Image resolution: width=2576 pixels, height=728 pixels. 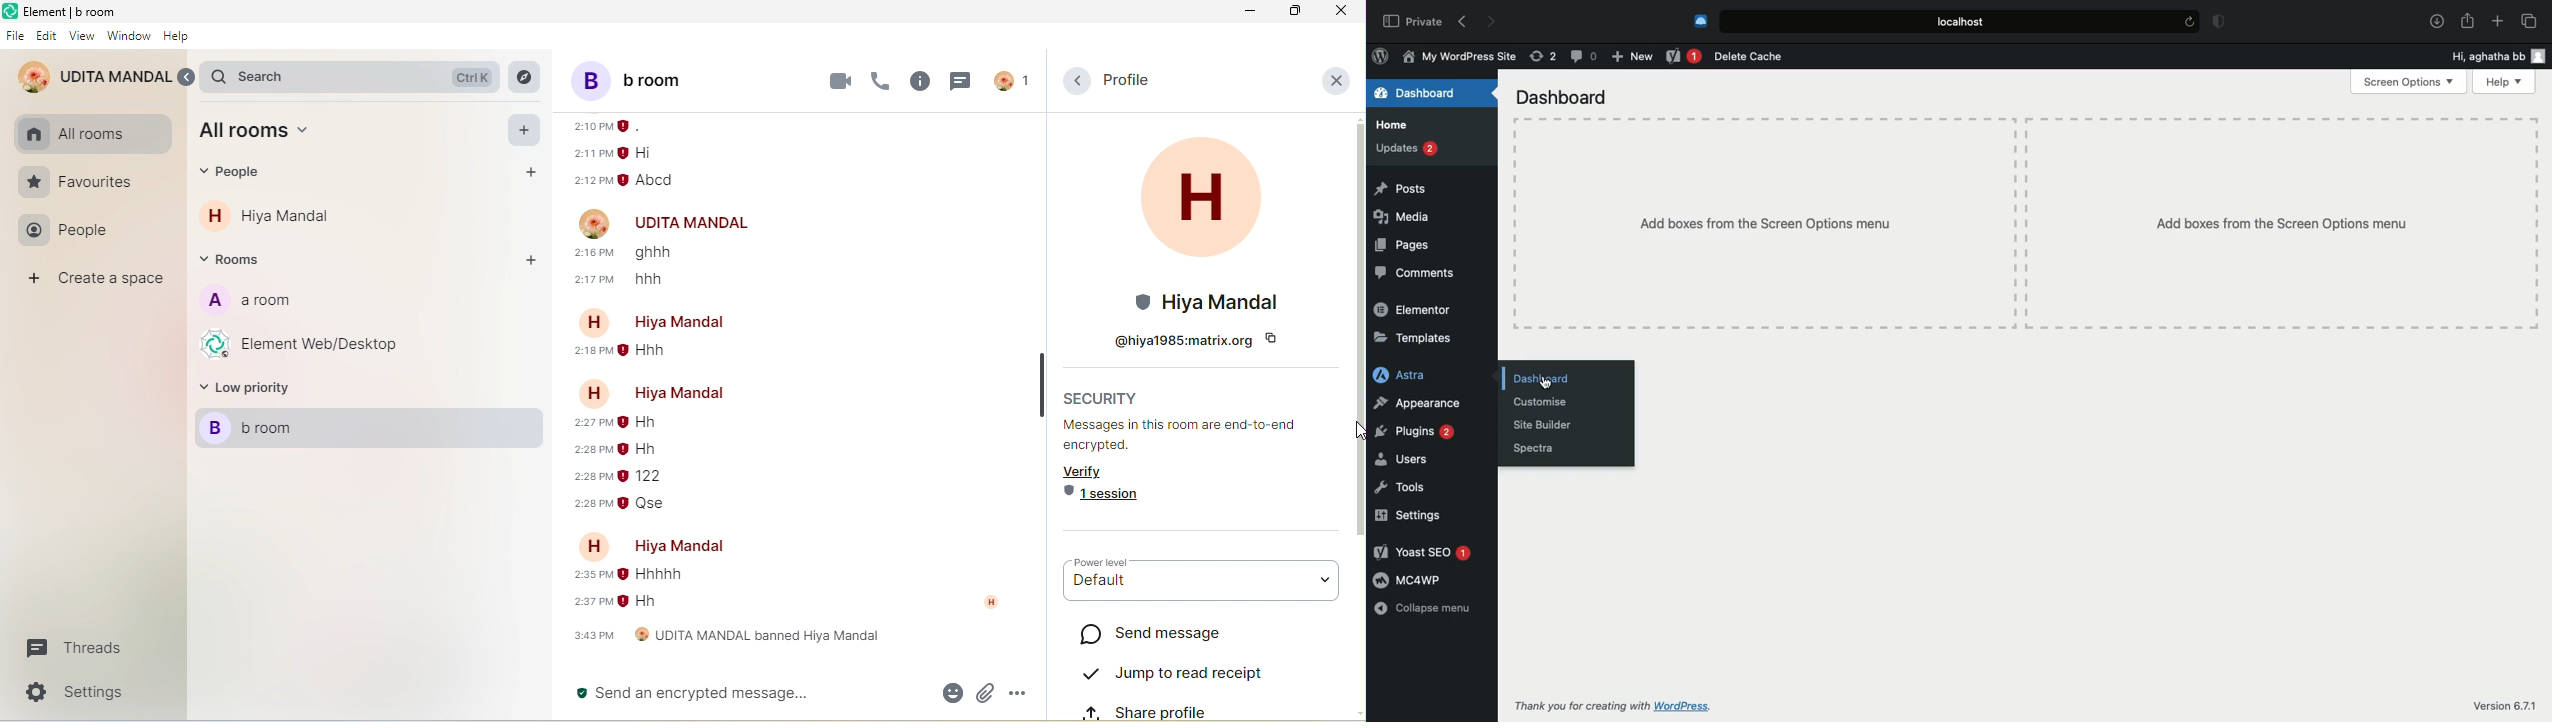 What do you see at coordinates (643, 604) in the screenshot?
I see `hh-older message from hiya mandal` at bounding box center [643, 604].